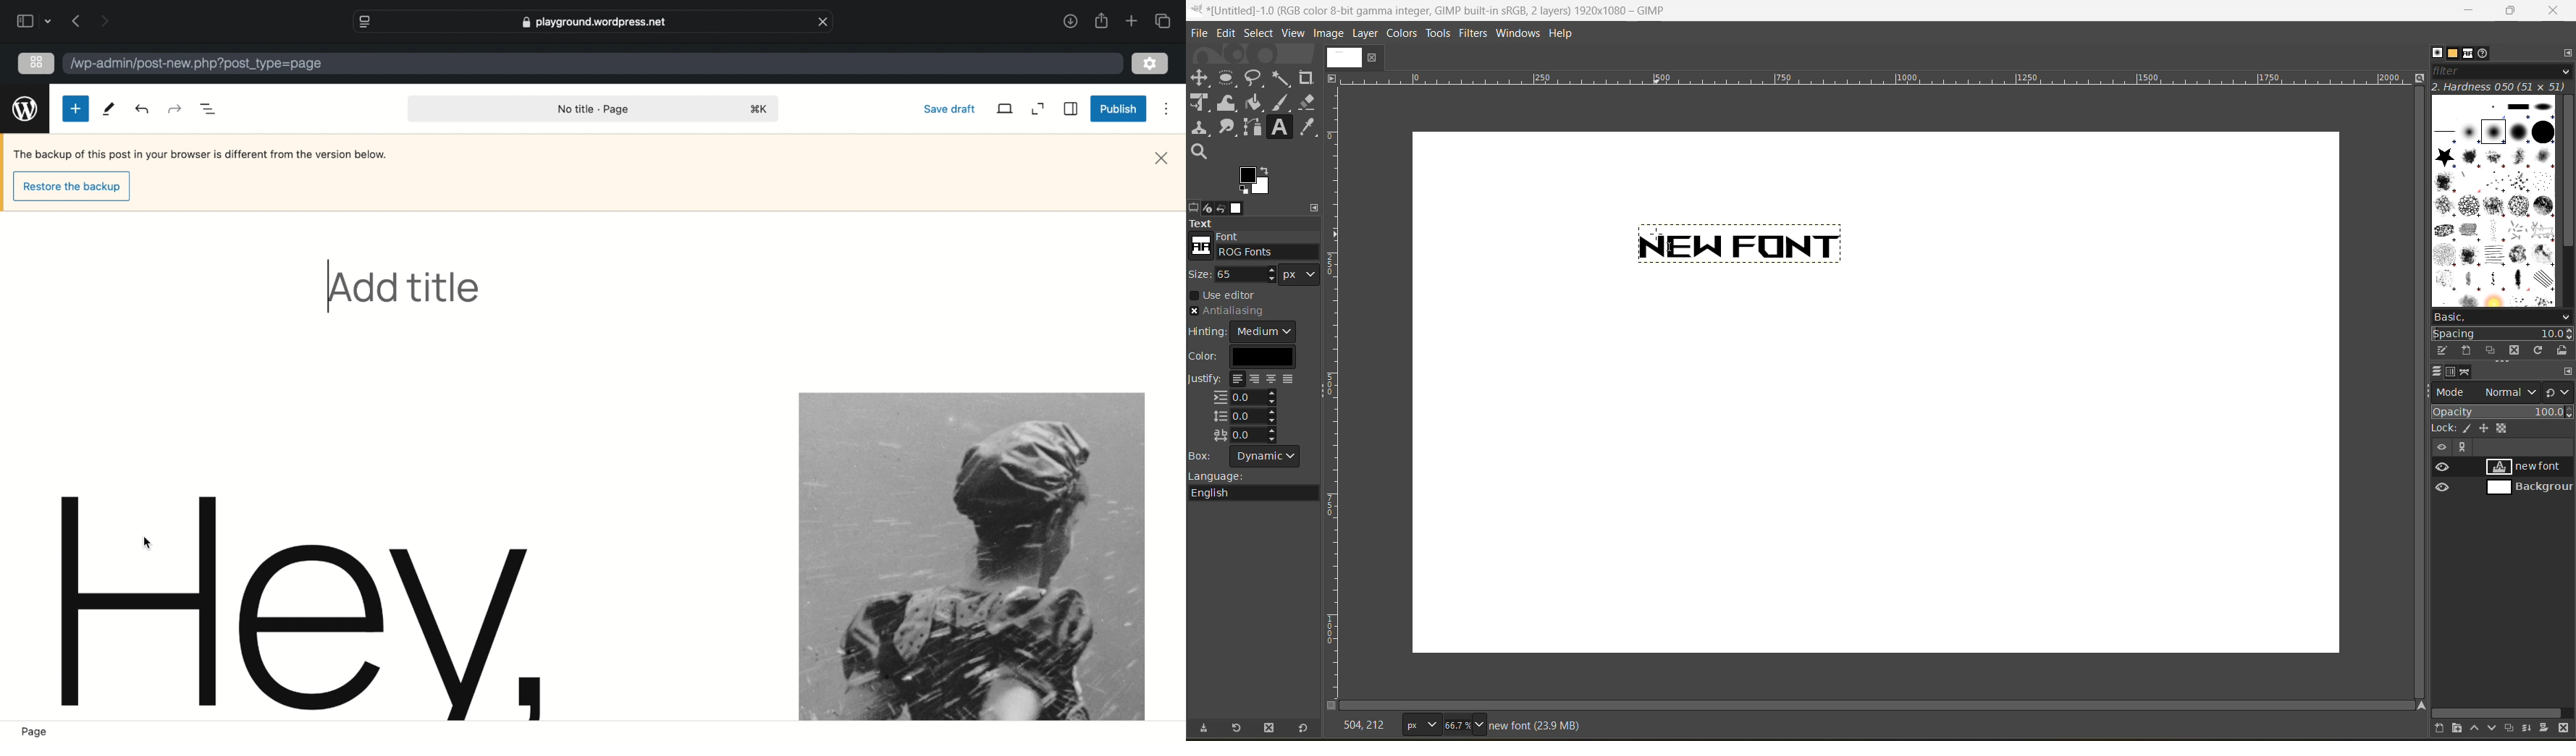 This screenshot has height=756, width=2576. Describe the element at coordinates (2491, 727) in the screenshot. I see `lower this layer` at that location.